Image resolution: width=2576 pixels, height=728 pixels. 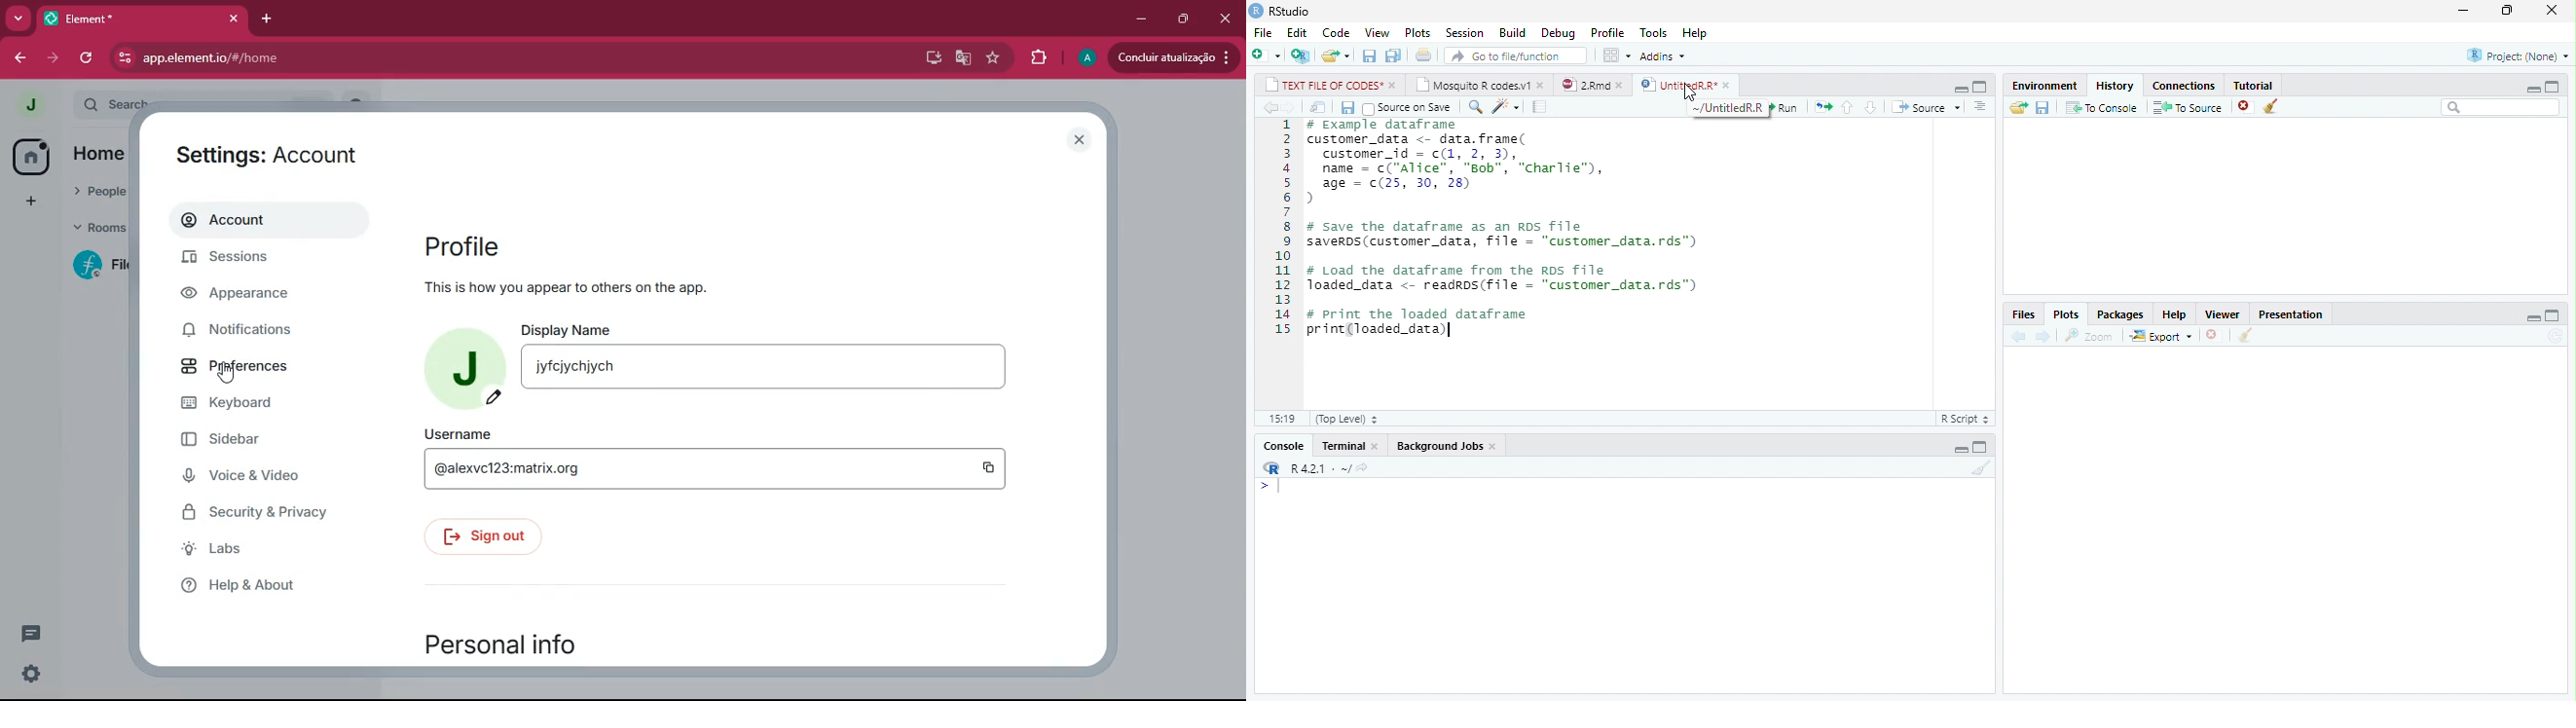 What do you see at coordinates (1928, 108) in the screenshot?
I see `Source` at bounding box center [1928, 108].